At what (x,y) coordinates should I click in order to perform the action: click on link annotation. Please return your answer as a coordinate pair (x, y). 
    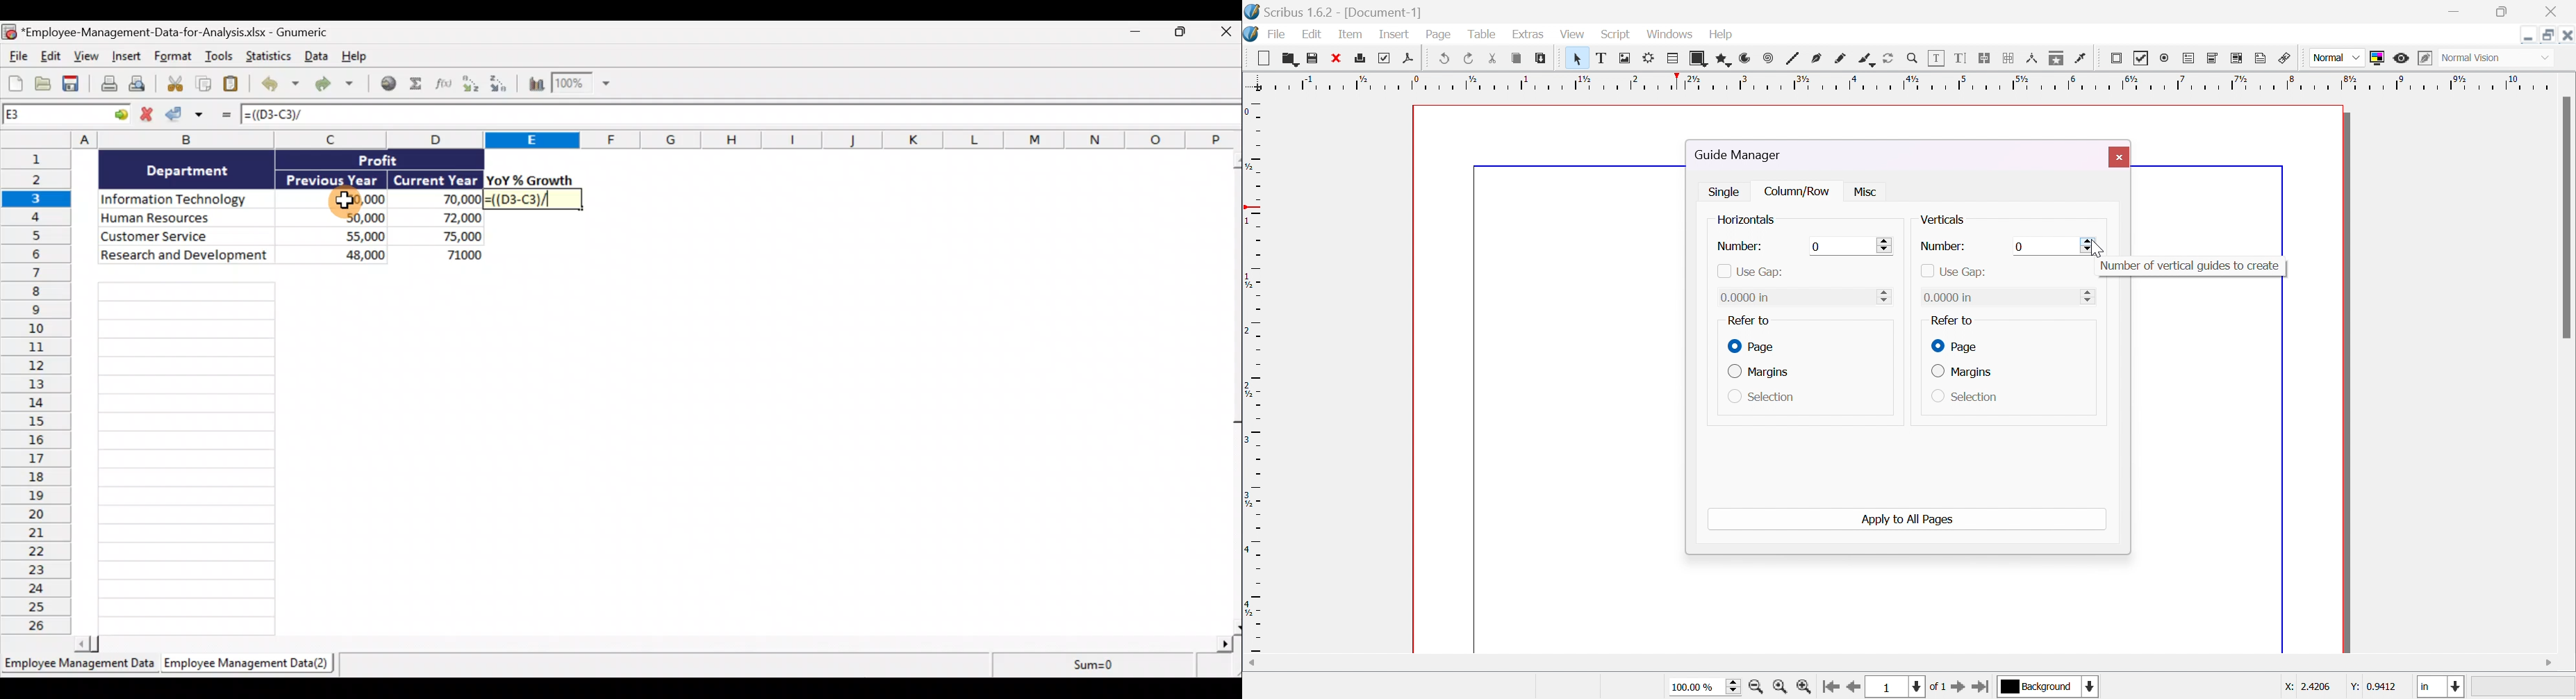
    Looking at the image, I should click on (2287, 59).